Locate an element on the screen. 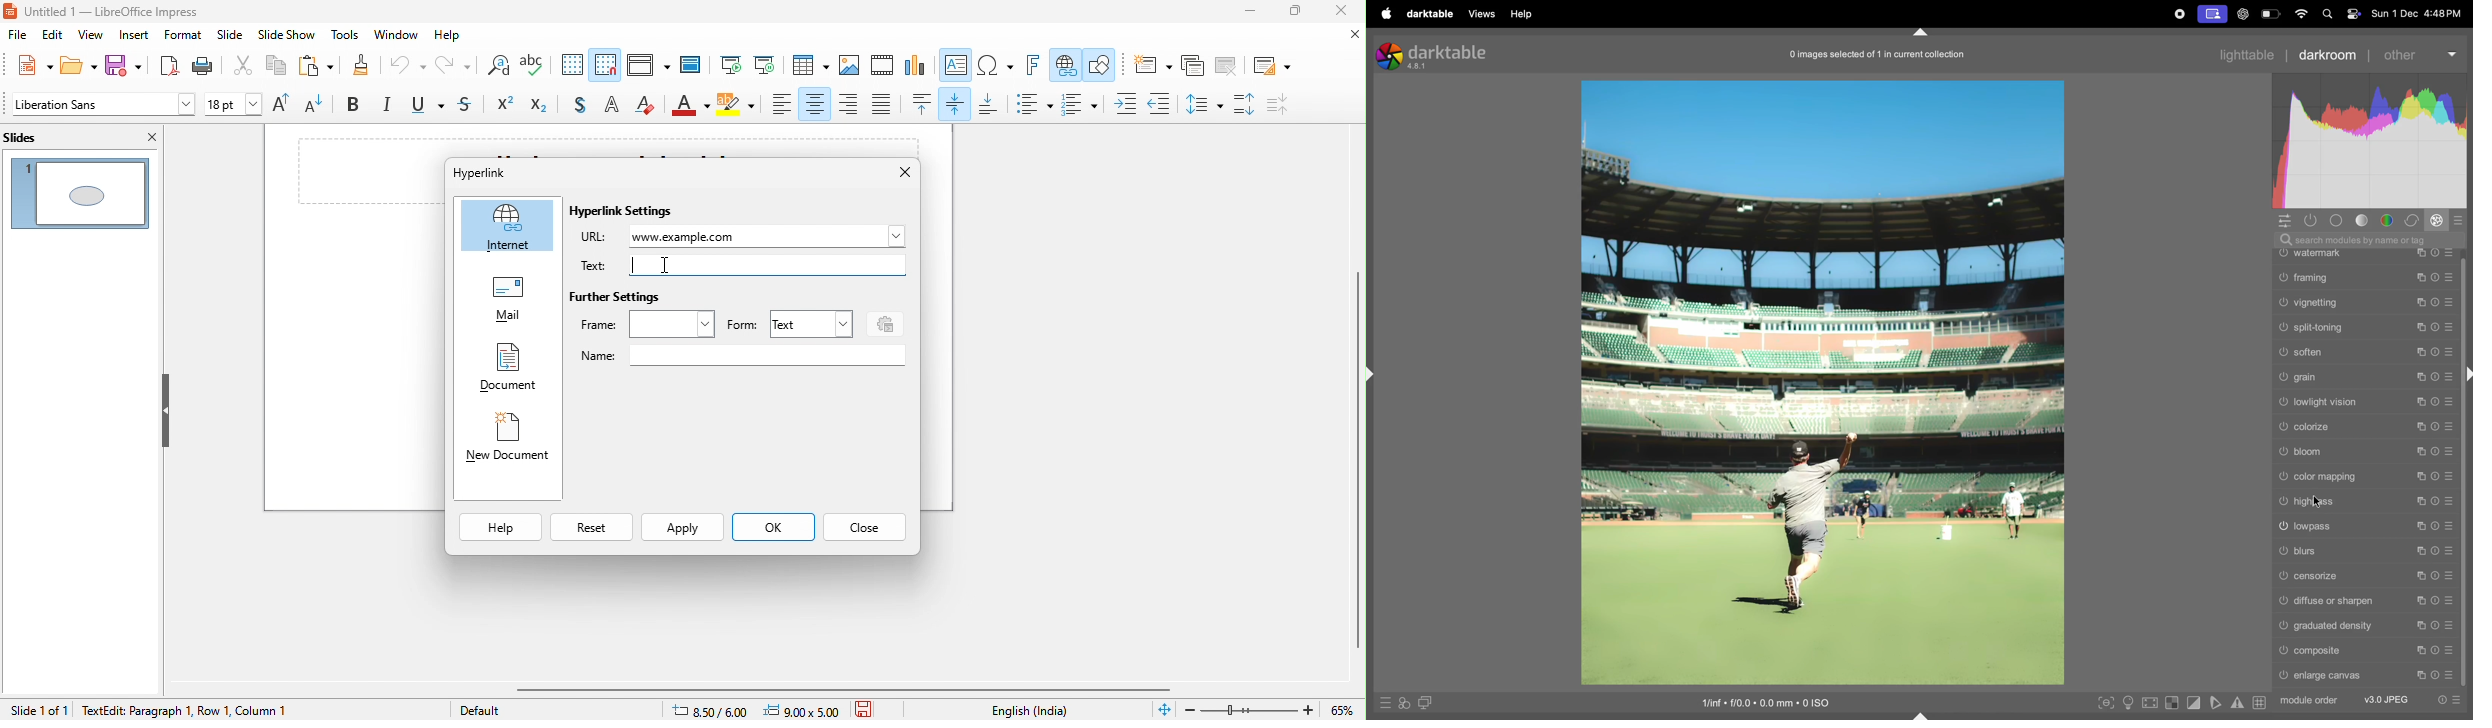  v3 jpeg is located at coordinates (2385, 698).